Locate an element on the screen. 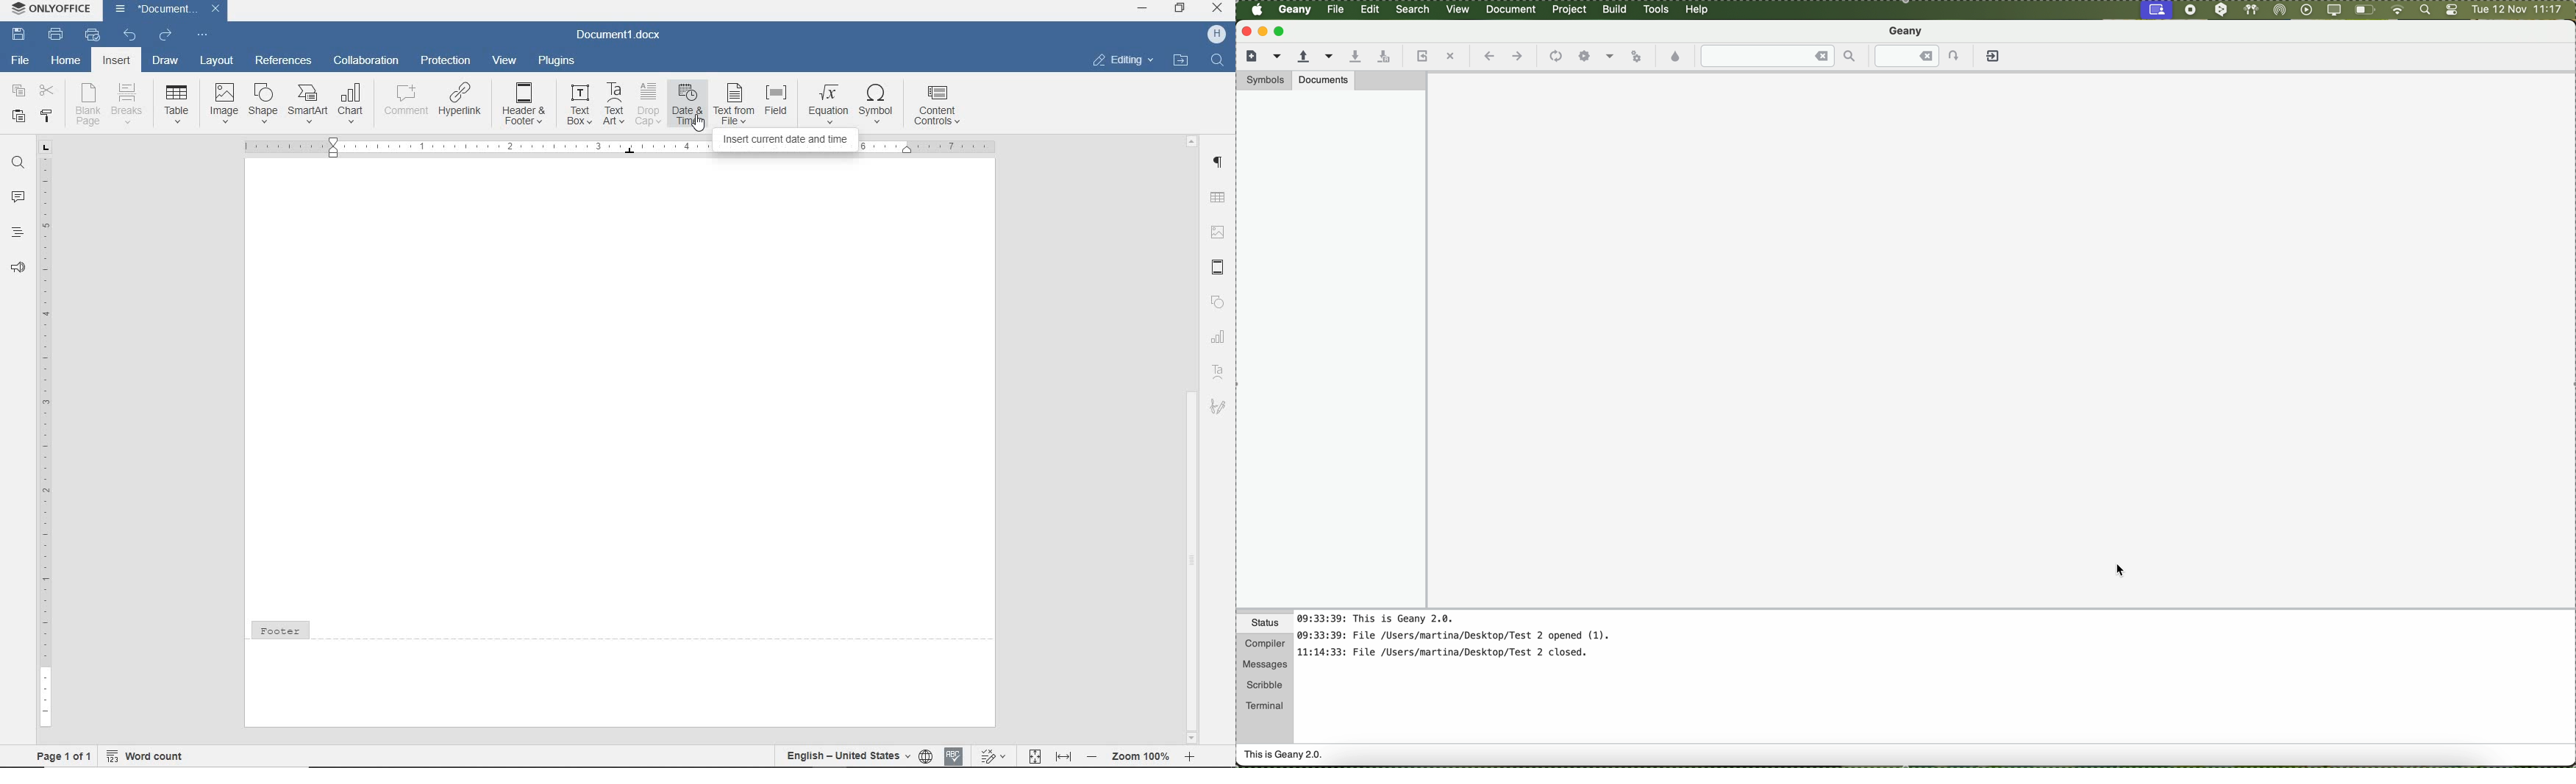  comment is located at coordinates (404, 101).